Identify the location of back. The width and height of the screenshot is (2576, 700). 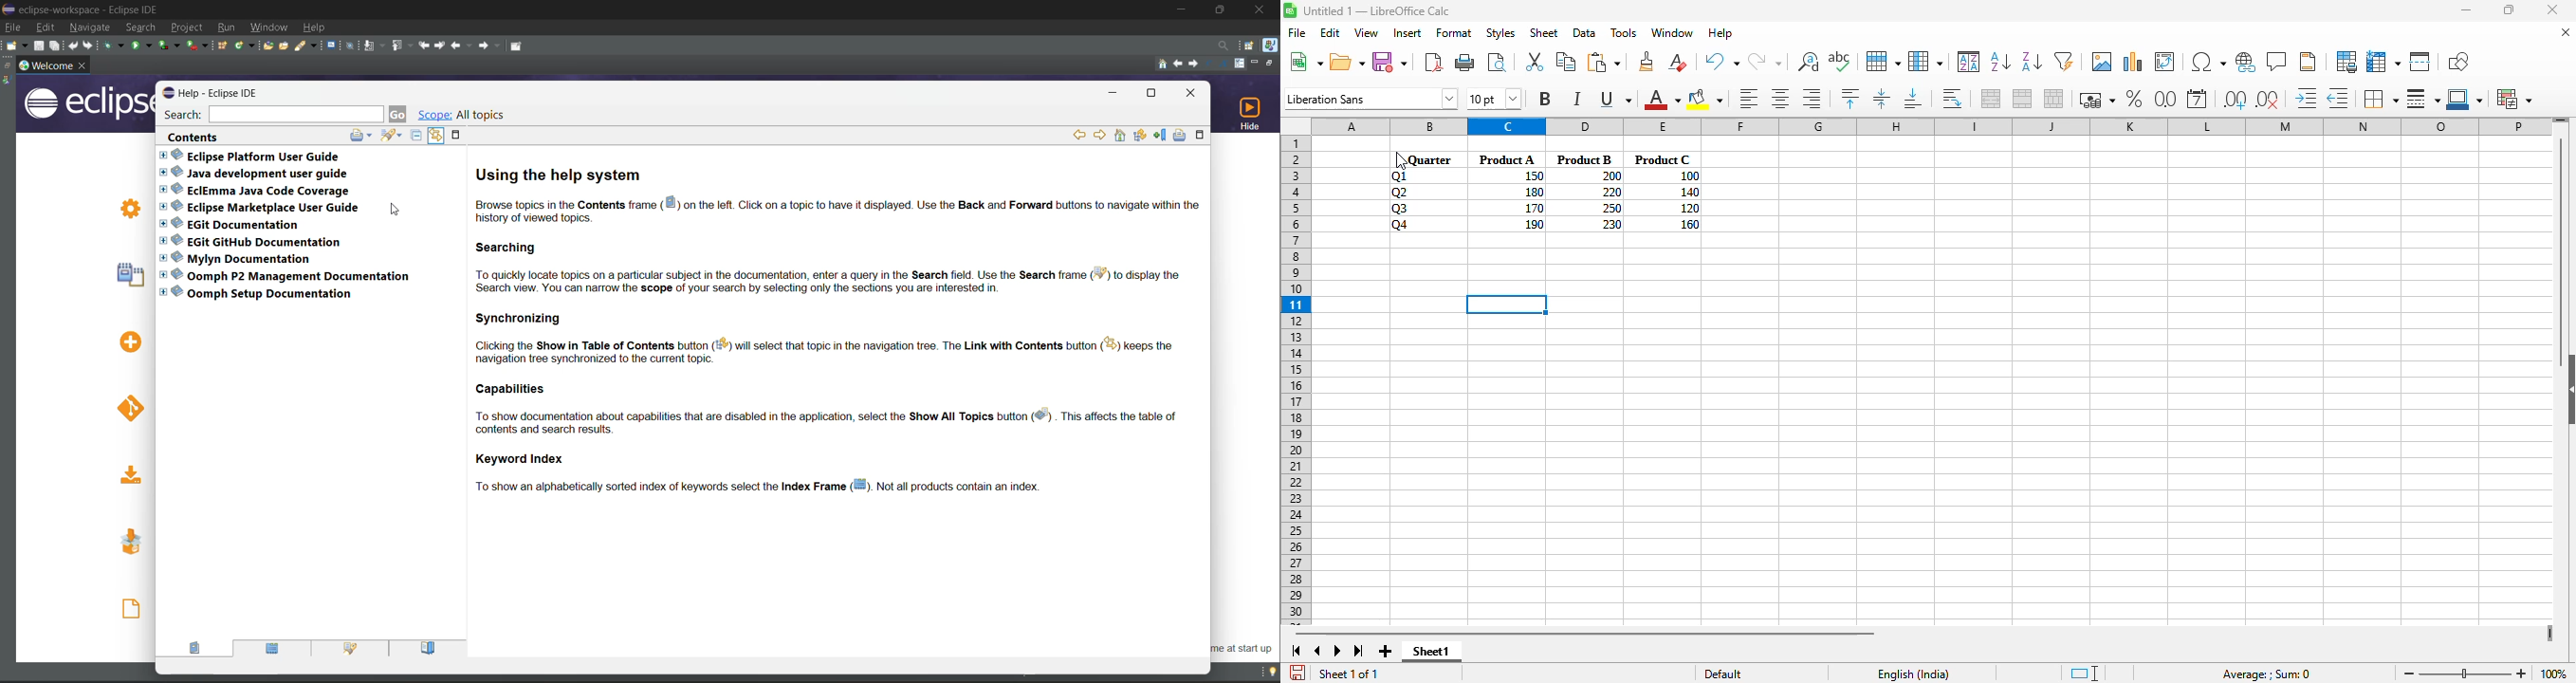
(459, 47).